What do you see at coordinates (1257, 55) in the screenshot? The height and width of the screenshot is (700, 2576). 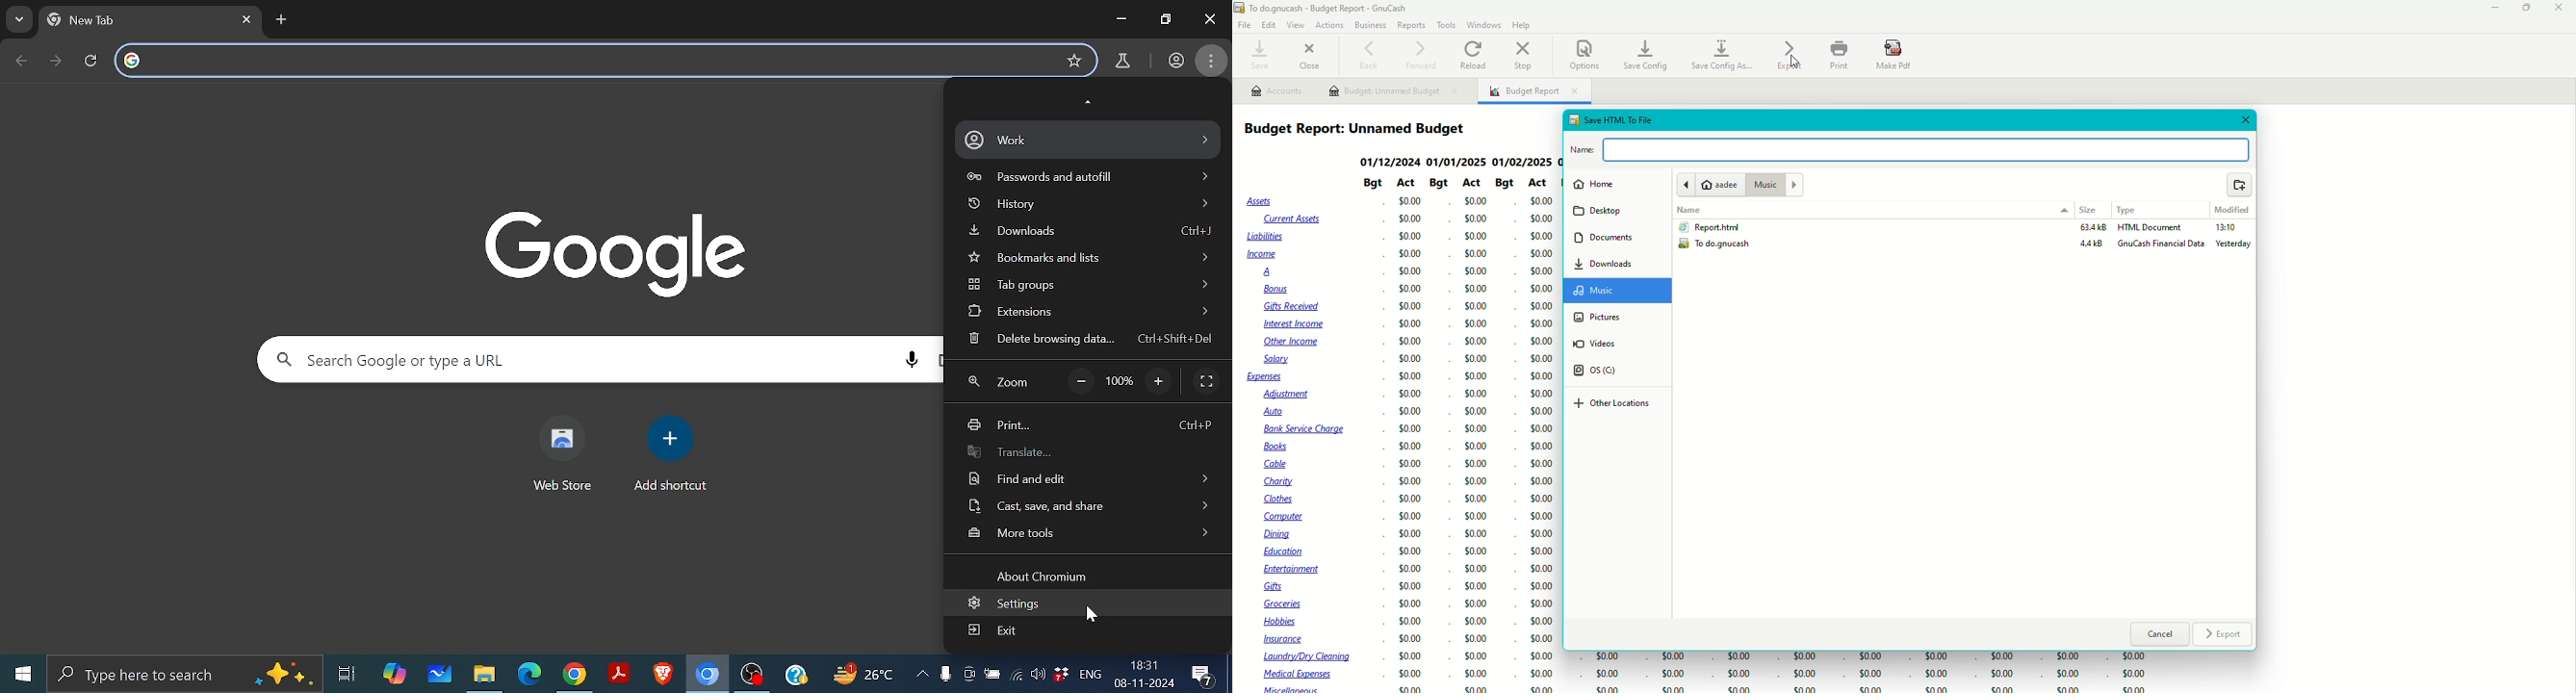 I see `Save` at bounding box center [1257, 55].